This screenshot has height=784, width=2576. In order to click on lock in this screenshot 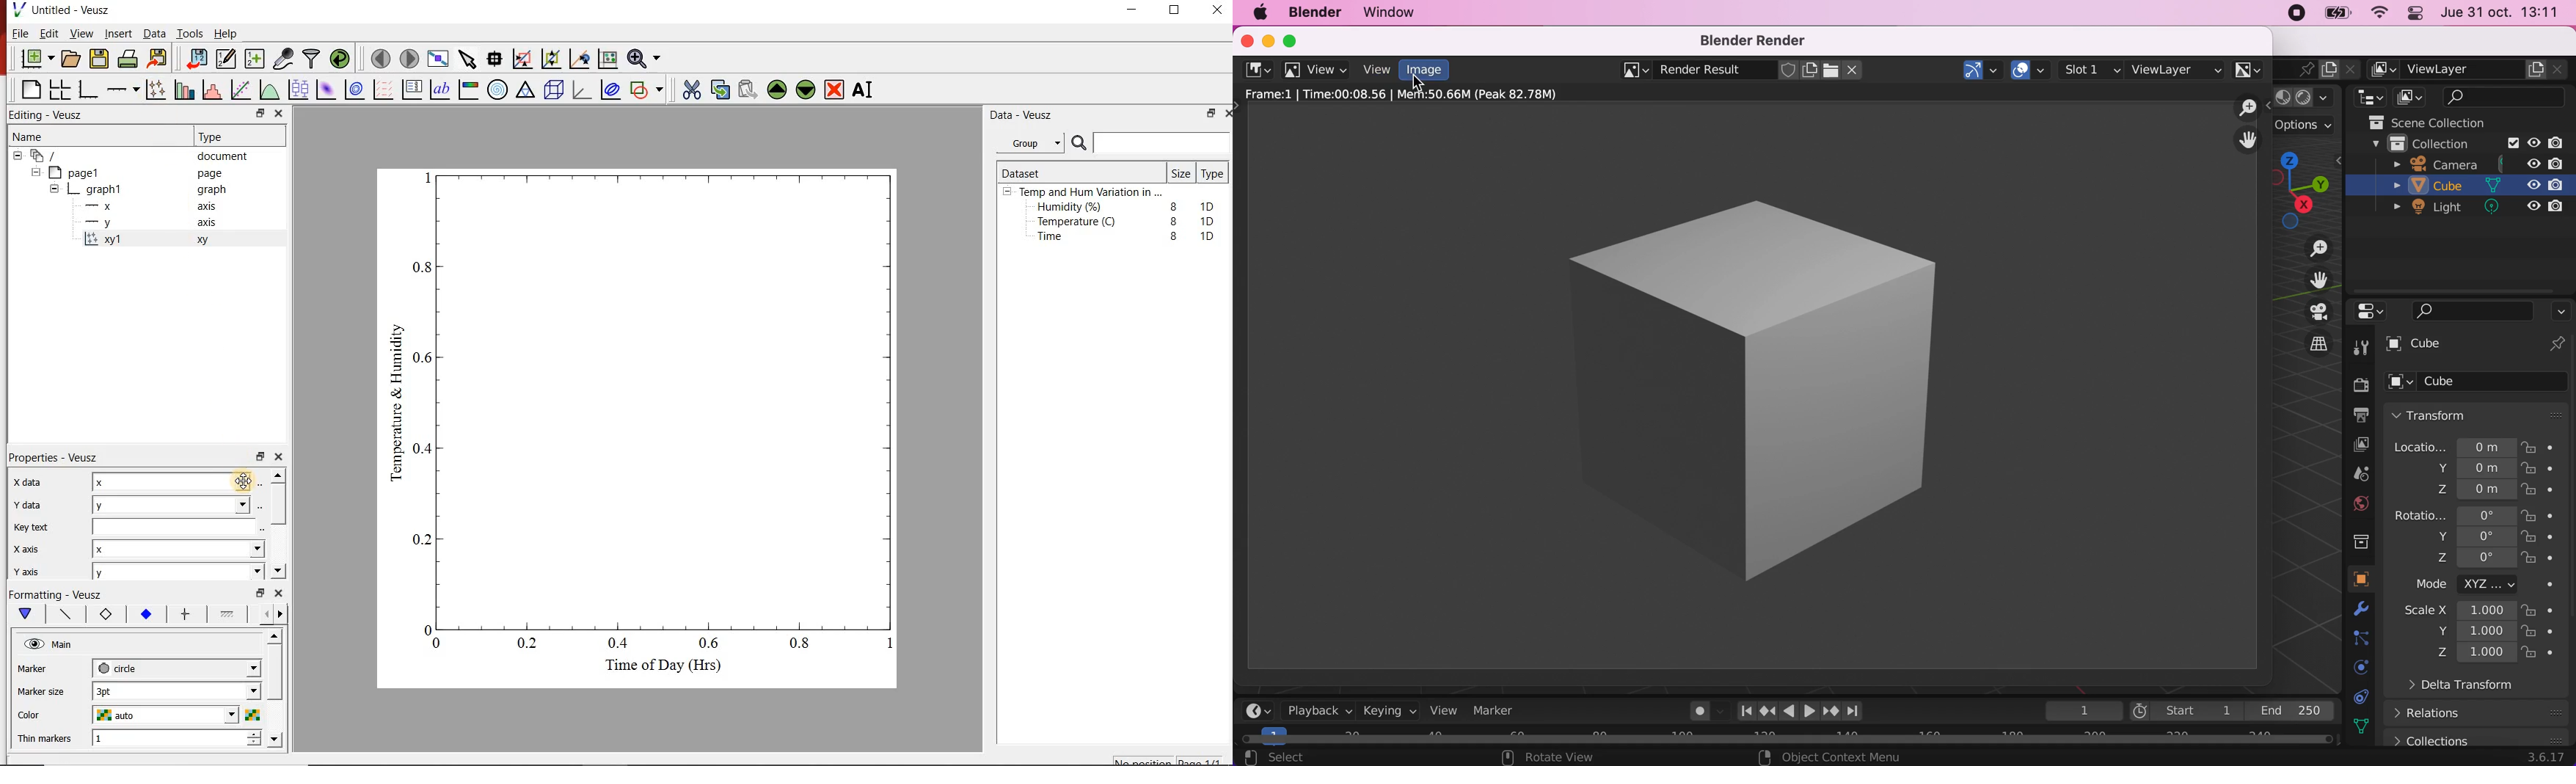, I will do `click(2539, 492)`.